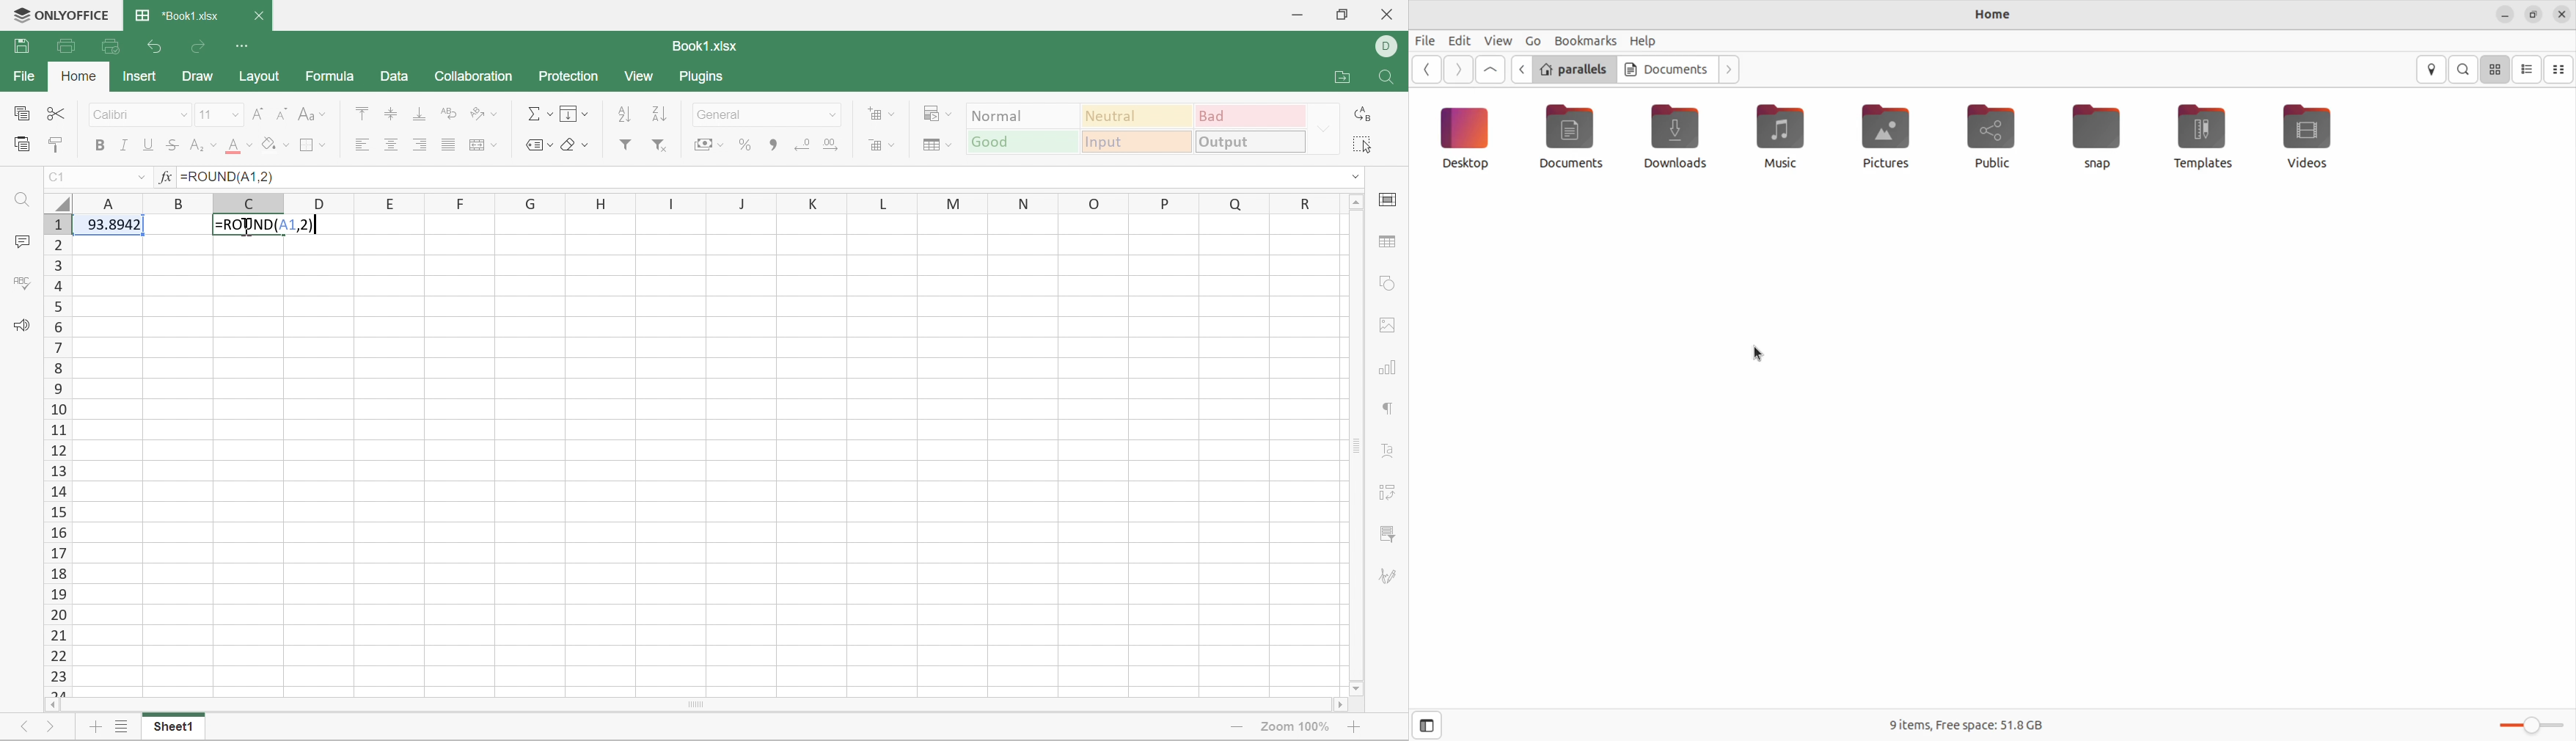  I want to click on Fill color, so click(275, 142).